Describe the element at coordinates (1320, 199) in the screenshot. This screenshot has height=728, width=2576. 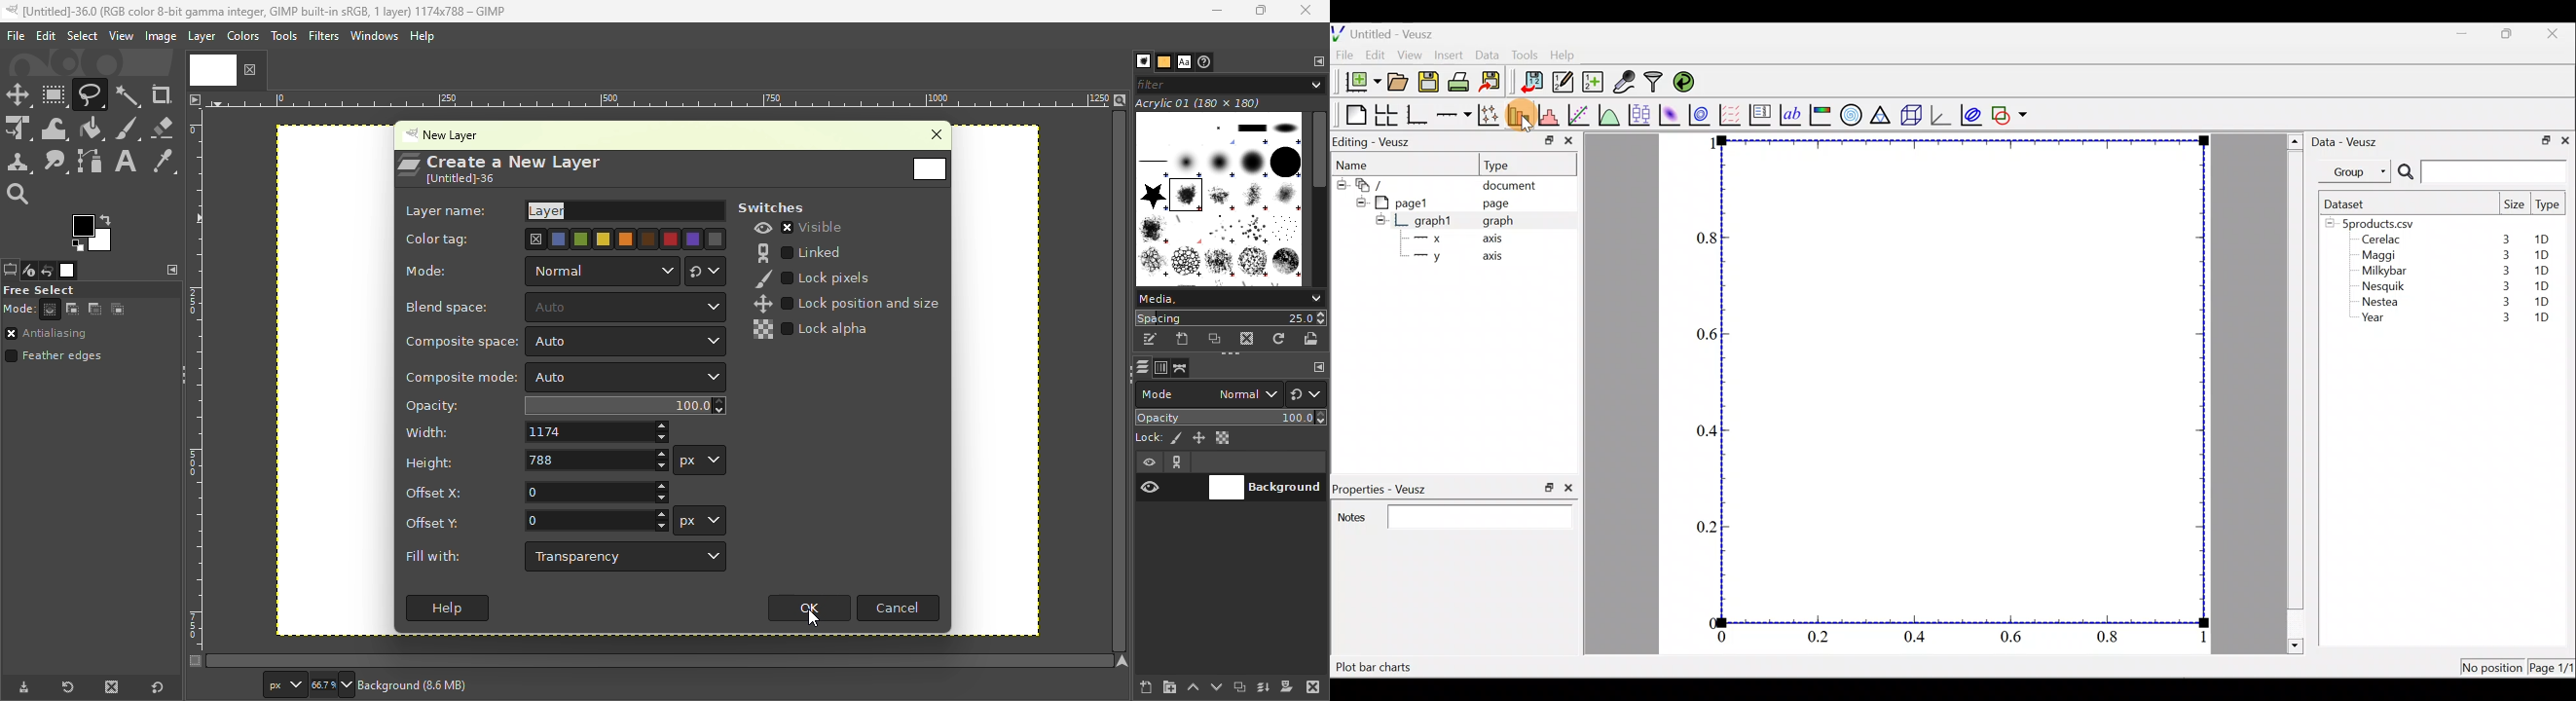
I see `Horizontal scroll bar` at that location.